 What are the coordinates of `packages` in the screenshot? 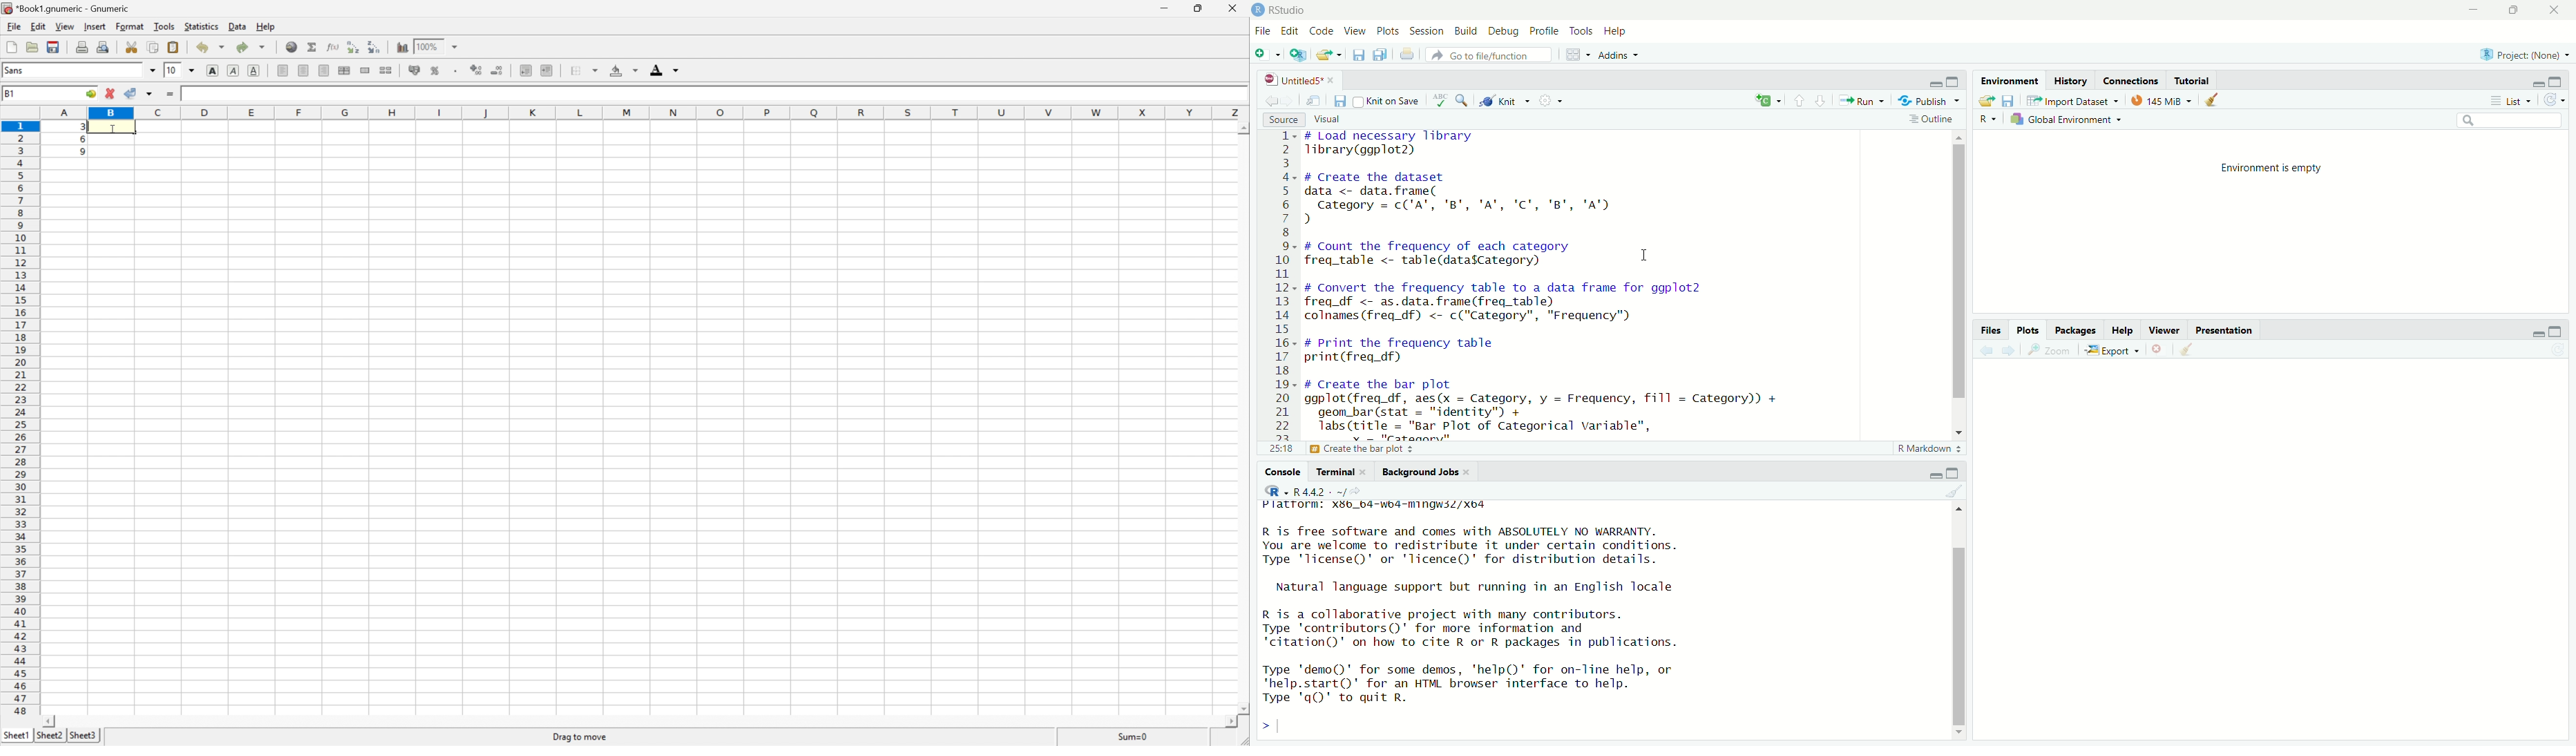 It's located at (2075, 330).